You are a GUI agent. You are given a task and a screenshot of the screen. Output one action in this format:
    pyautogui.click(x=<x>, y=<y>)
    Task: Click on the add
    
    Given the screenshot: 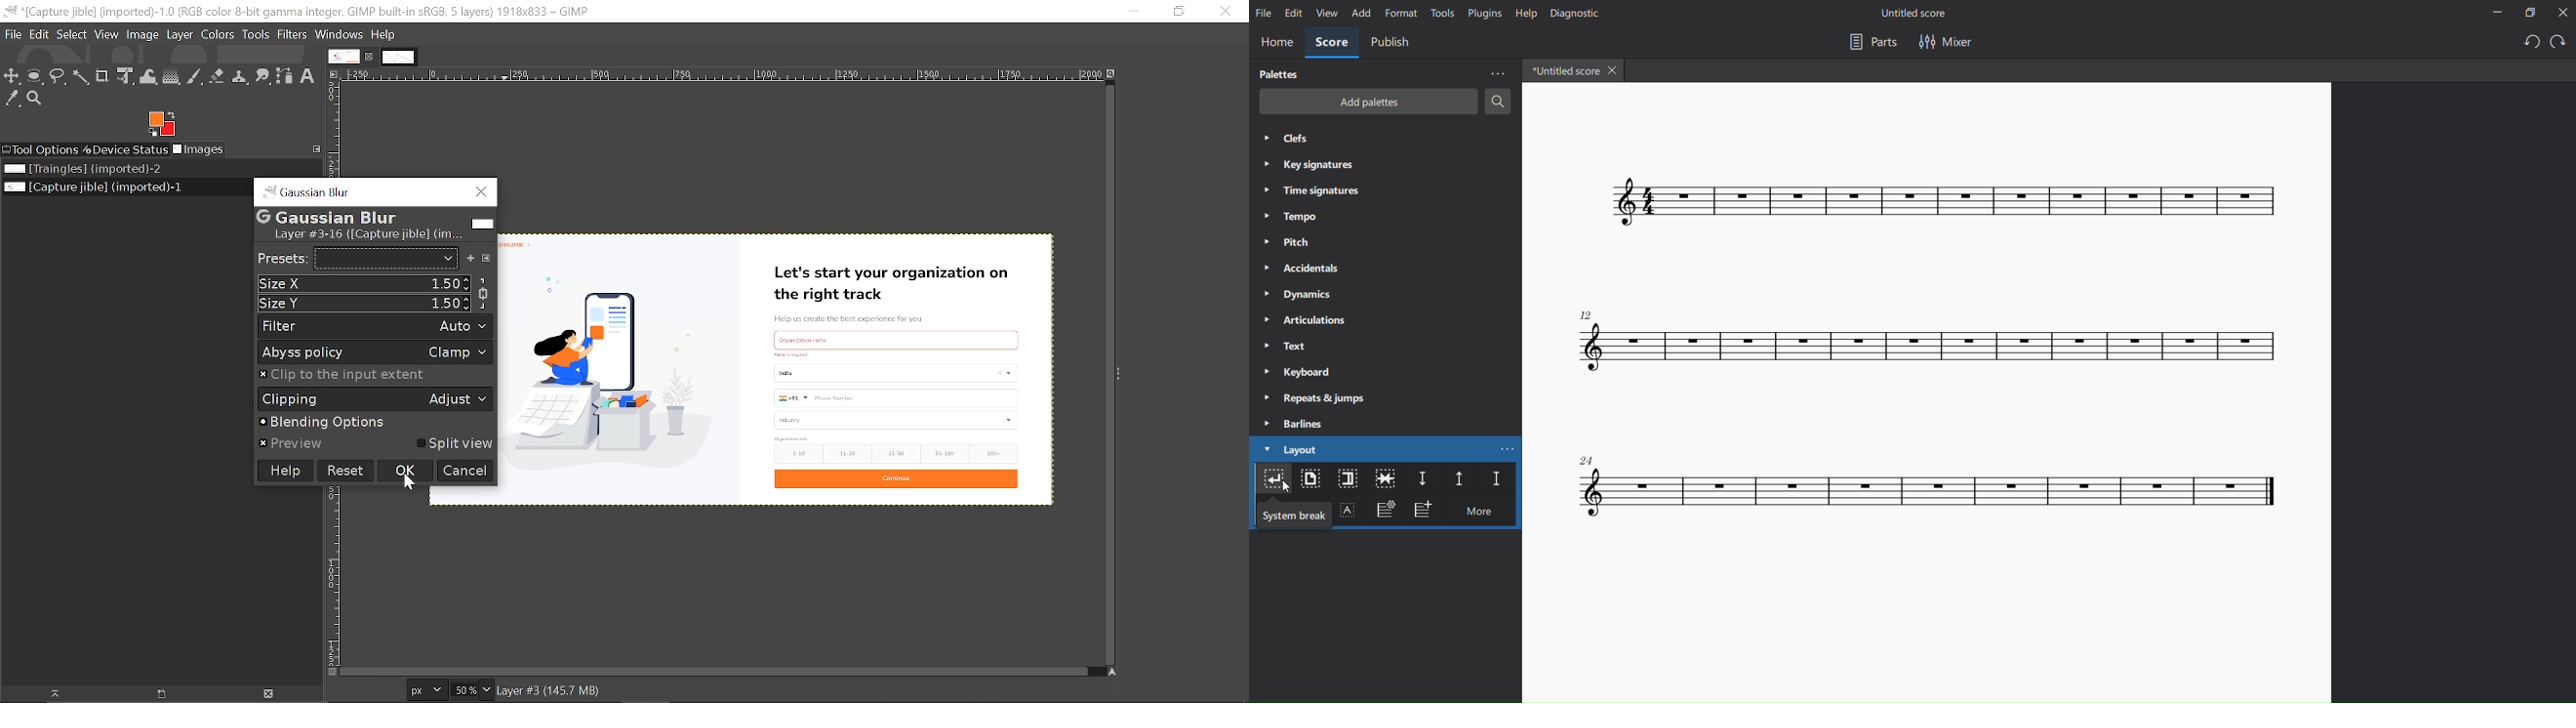 What is the action you would take?
    pyautogui.click(x=1360, y=14)
    